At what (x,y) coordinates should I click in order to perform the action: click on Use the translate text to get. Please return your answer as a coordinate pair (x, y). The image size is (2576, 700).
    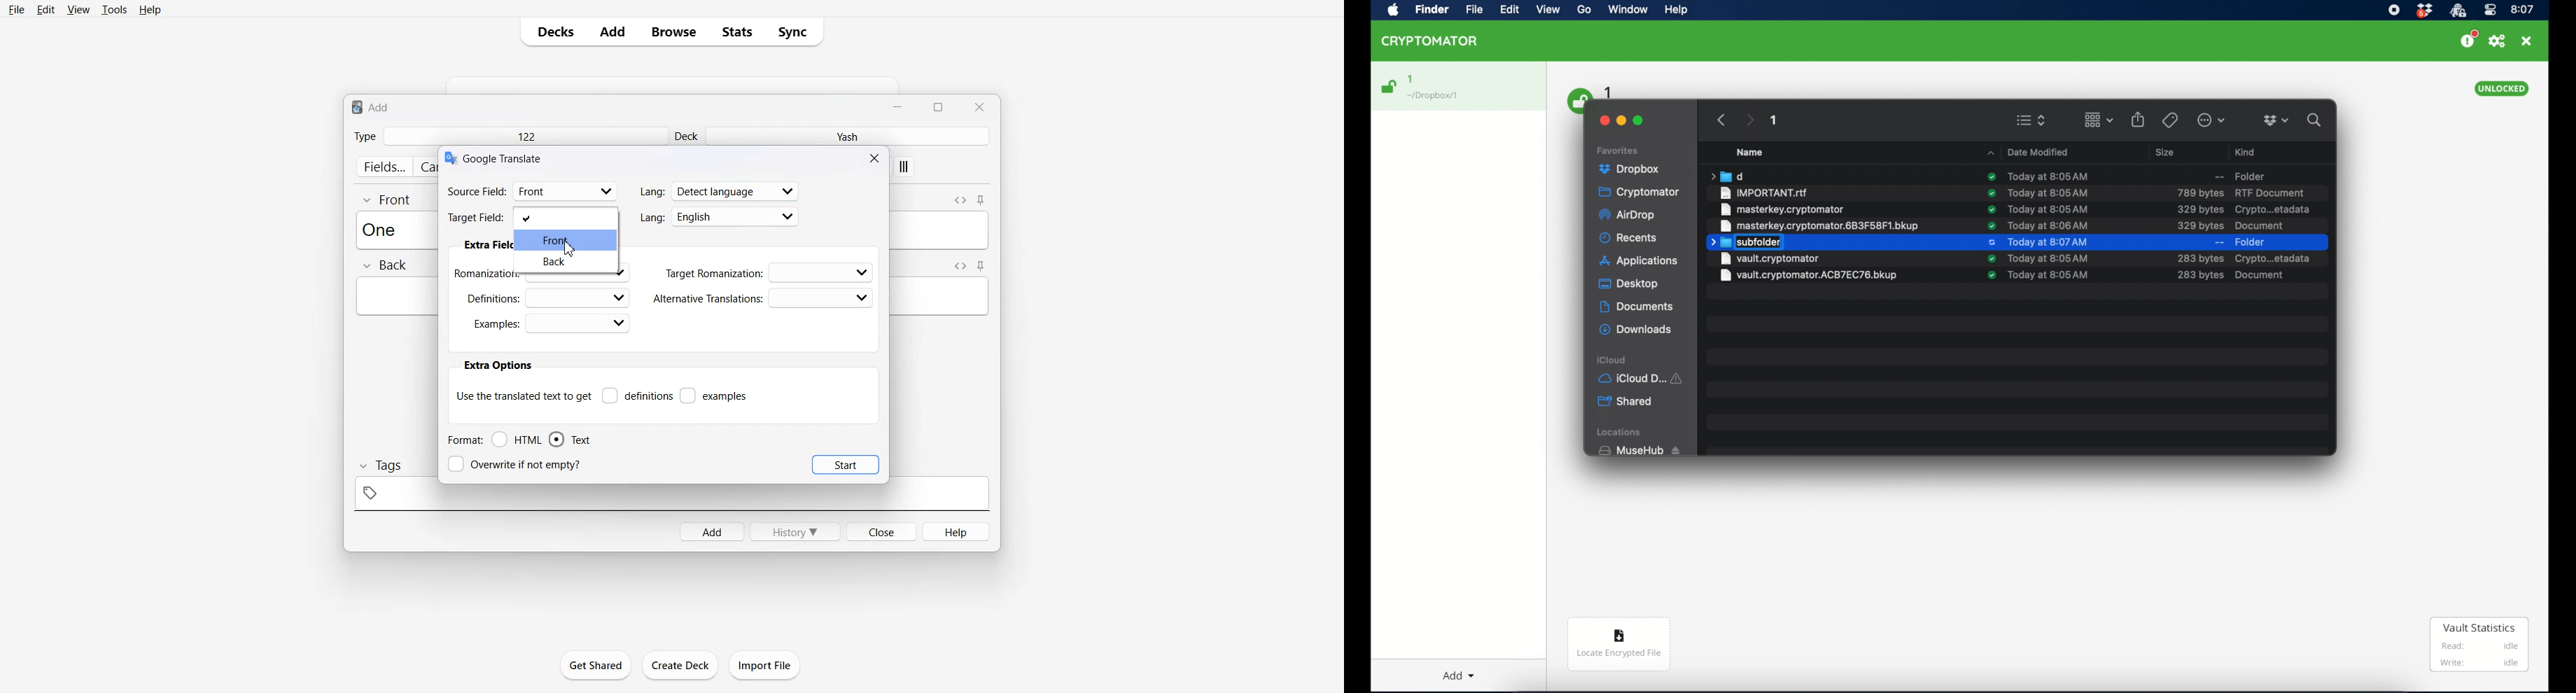
    Looking at the image, I should click on (524, 395).